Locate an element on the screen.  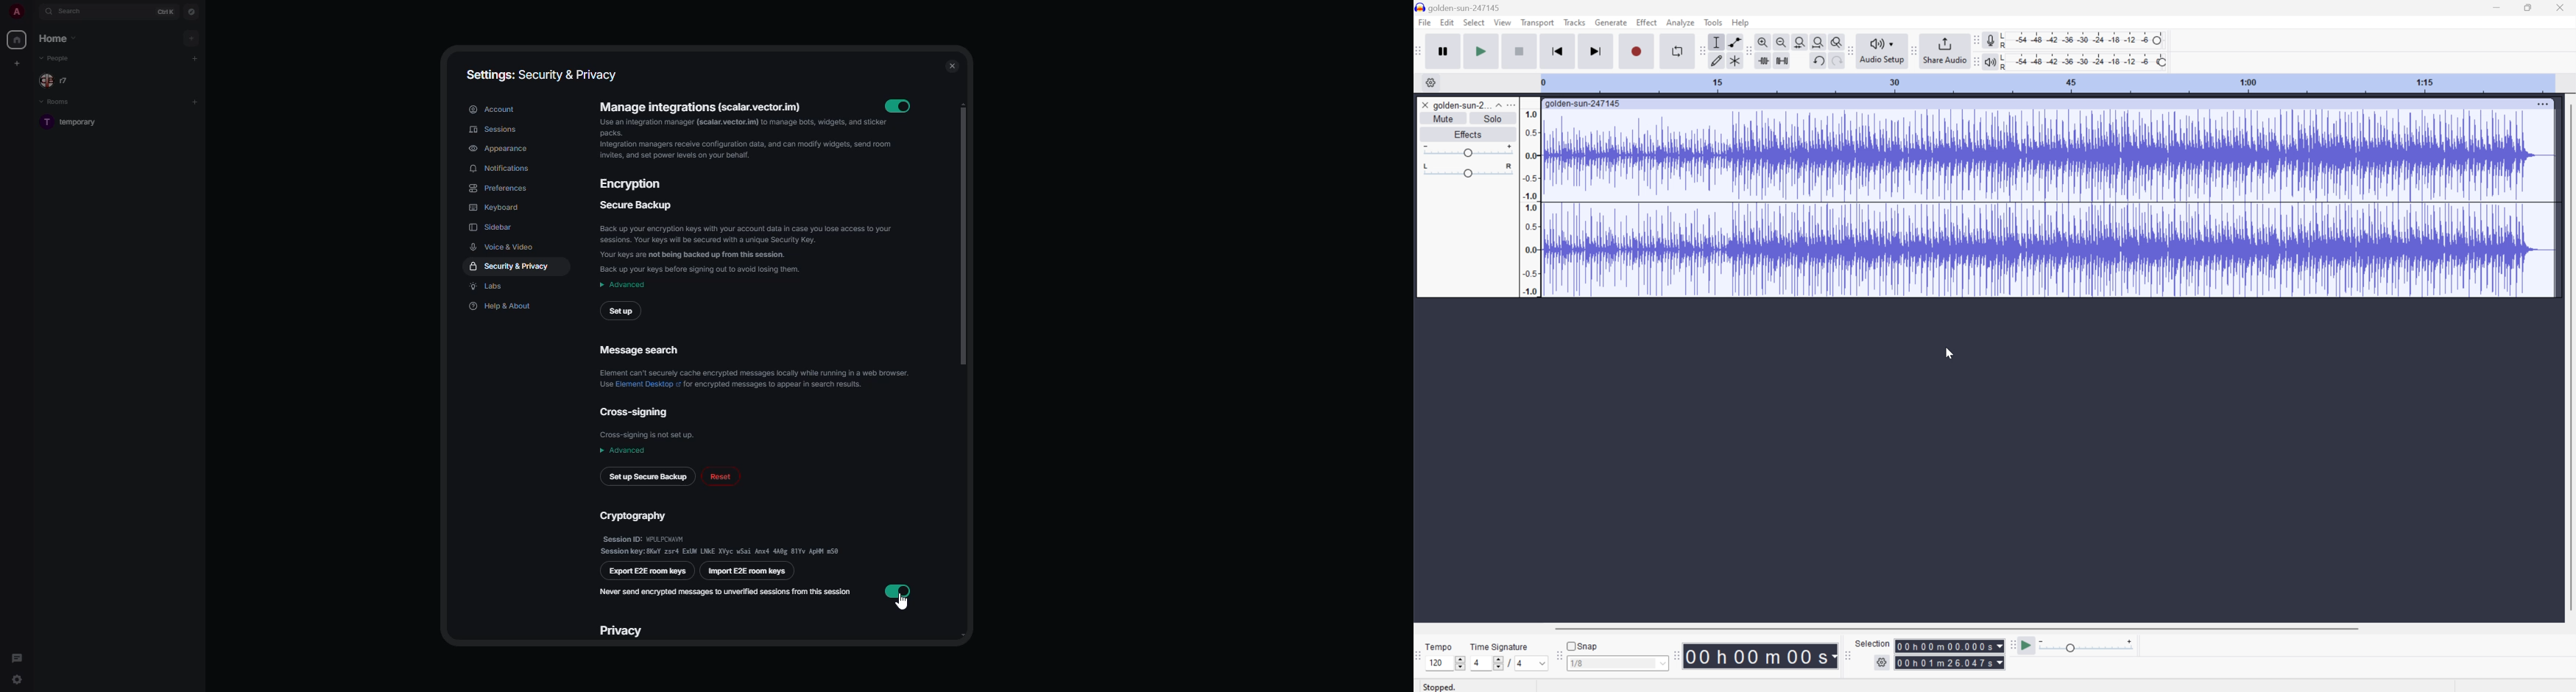
Selection is located at coordinates (1874, 643).